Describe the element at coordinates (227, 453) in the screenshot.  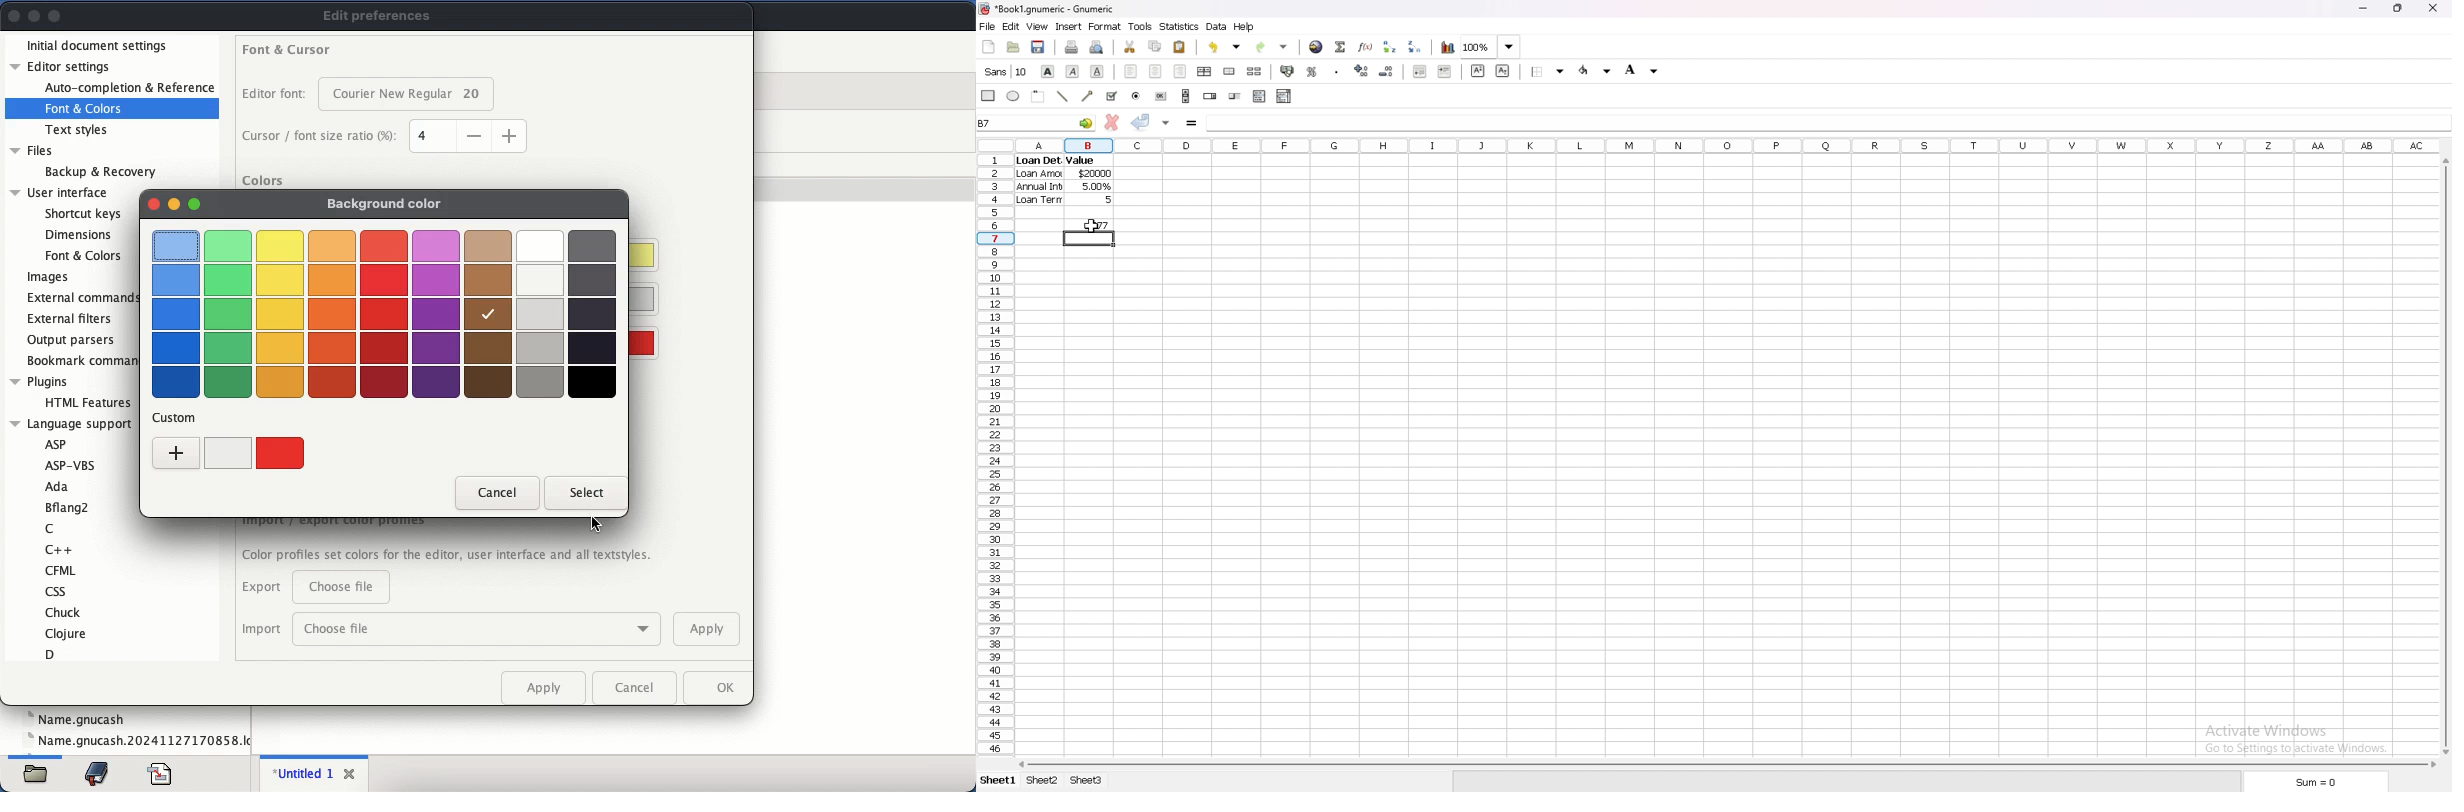
I see `white` at that location.